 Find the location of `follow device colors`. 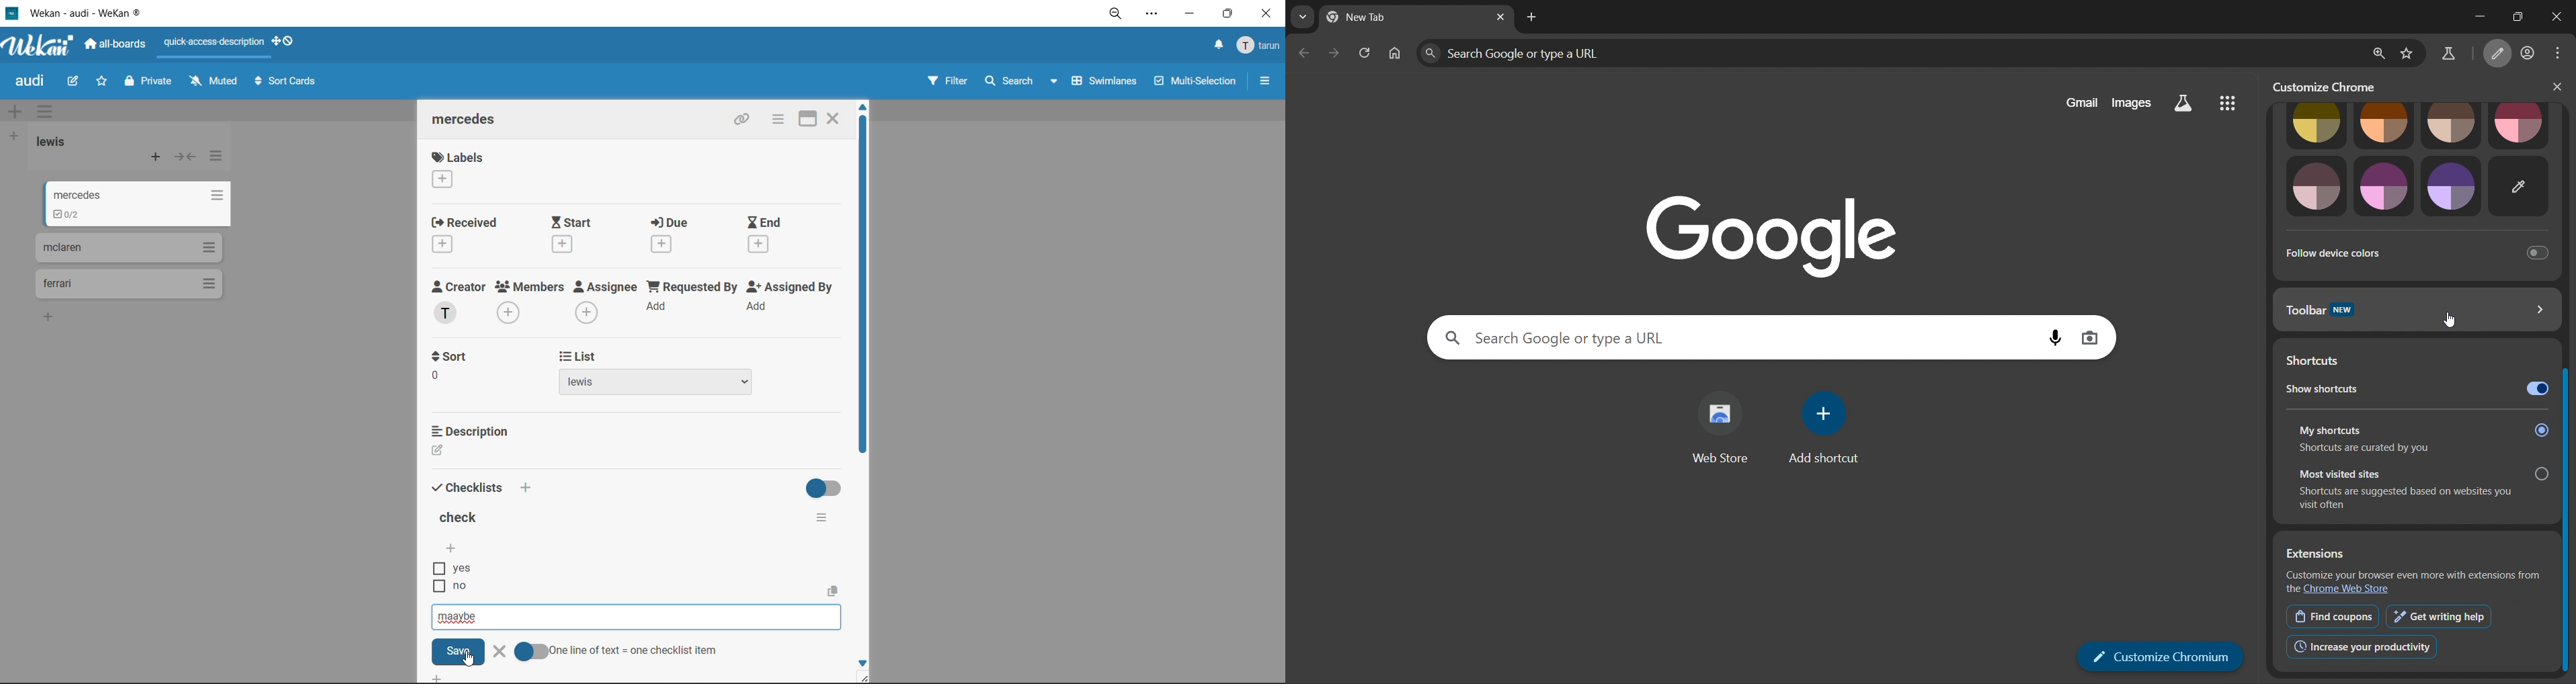

follow device colors is located at coordinates (2411, 251).